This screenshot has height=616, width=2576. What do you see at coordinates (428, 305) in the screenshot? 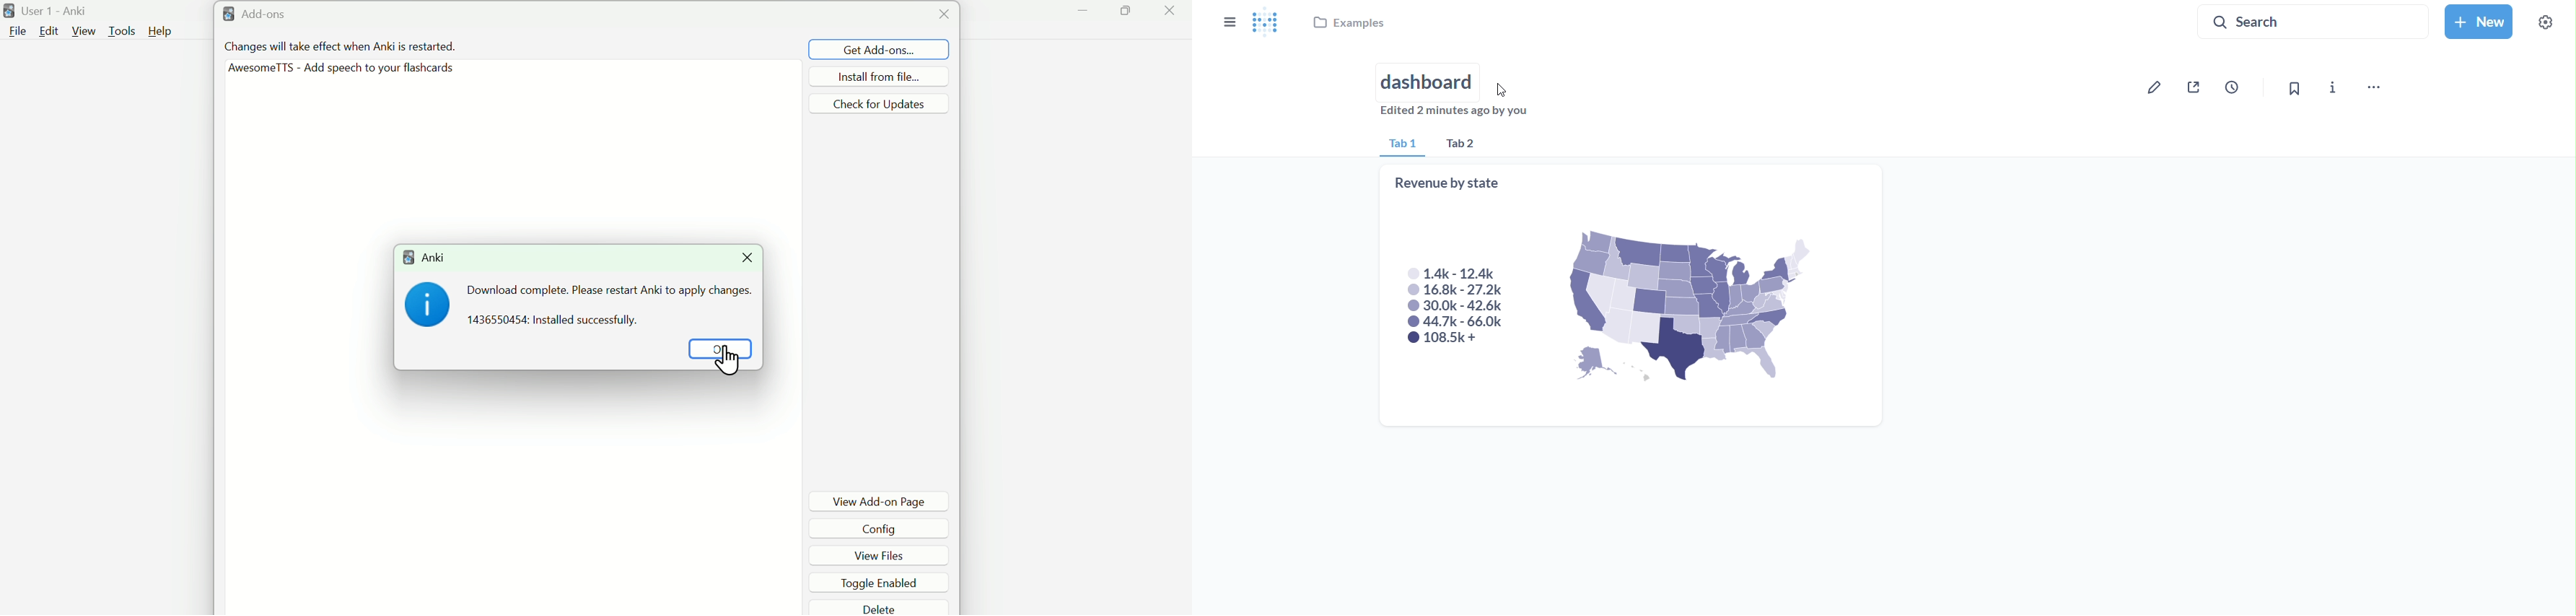
I see `i Icon image` at bounding box center [428, 305].